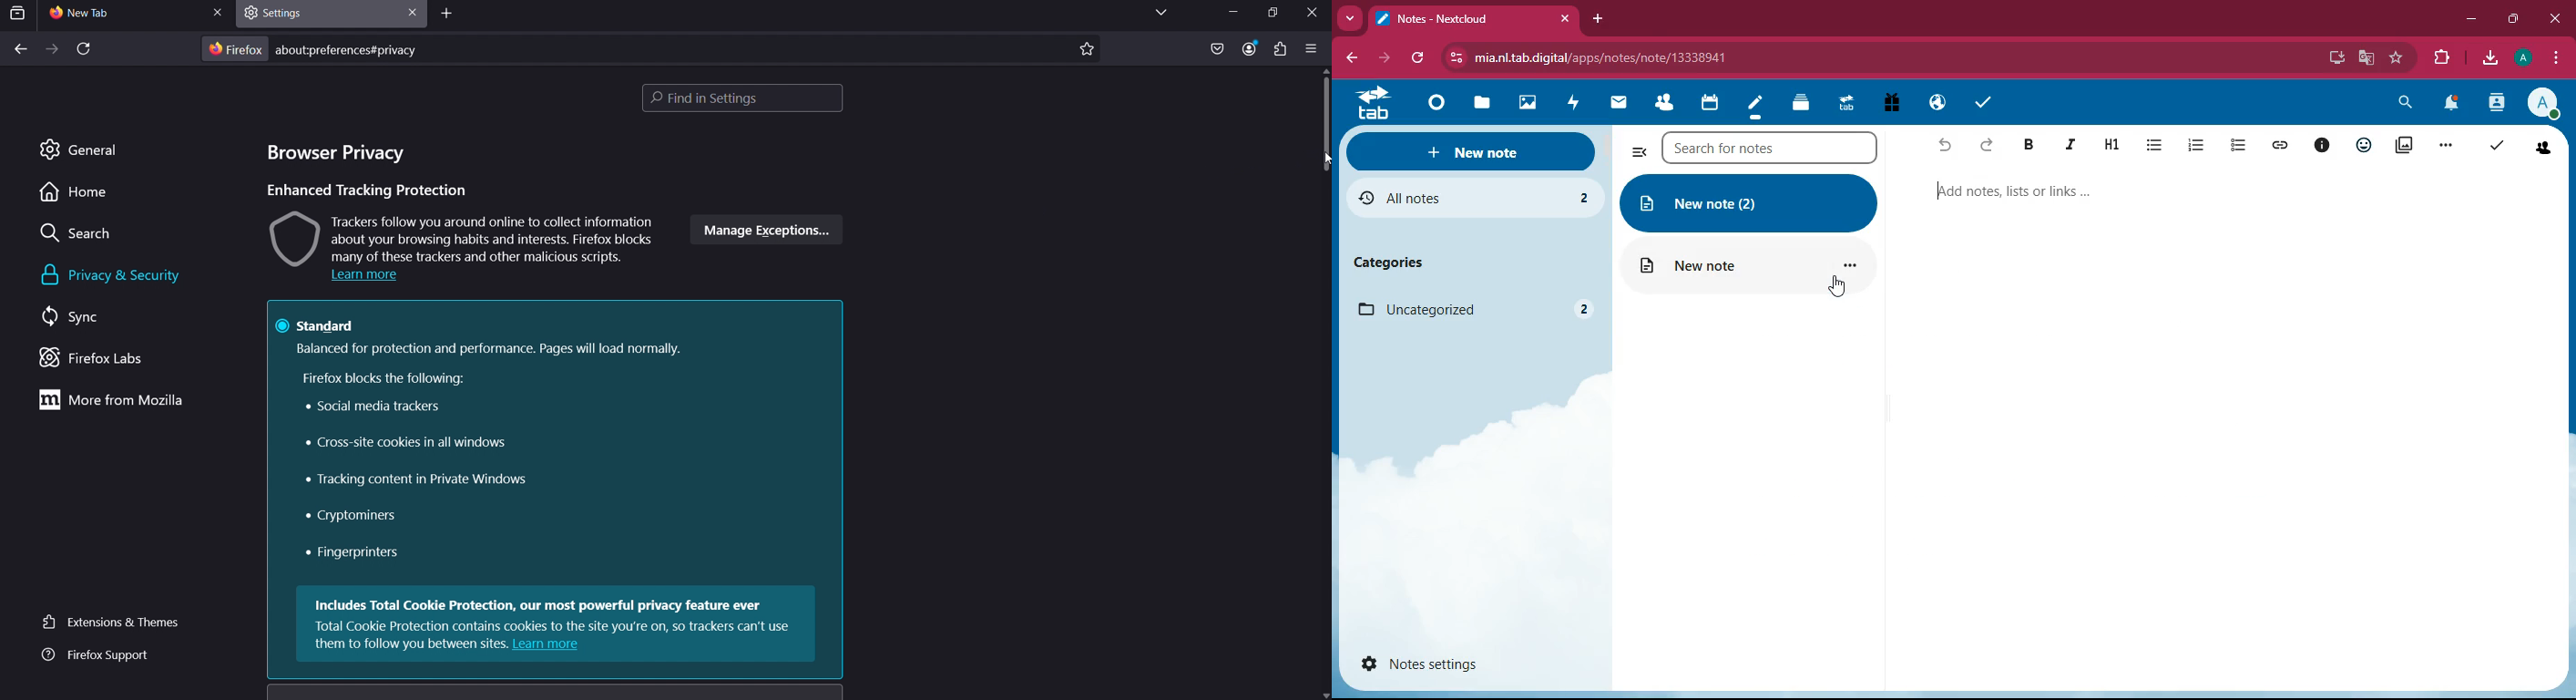  Describe the element at coordinates (2511, 18) in the screenshot. I see `maximize` at that location.